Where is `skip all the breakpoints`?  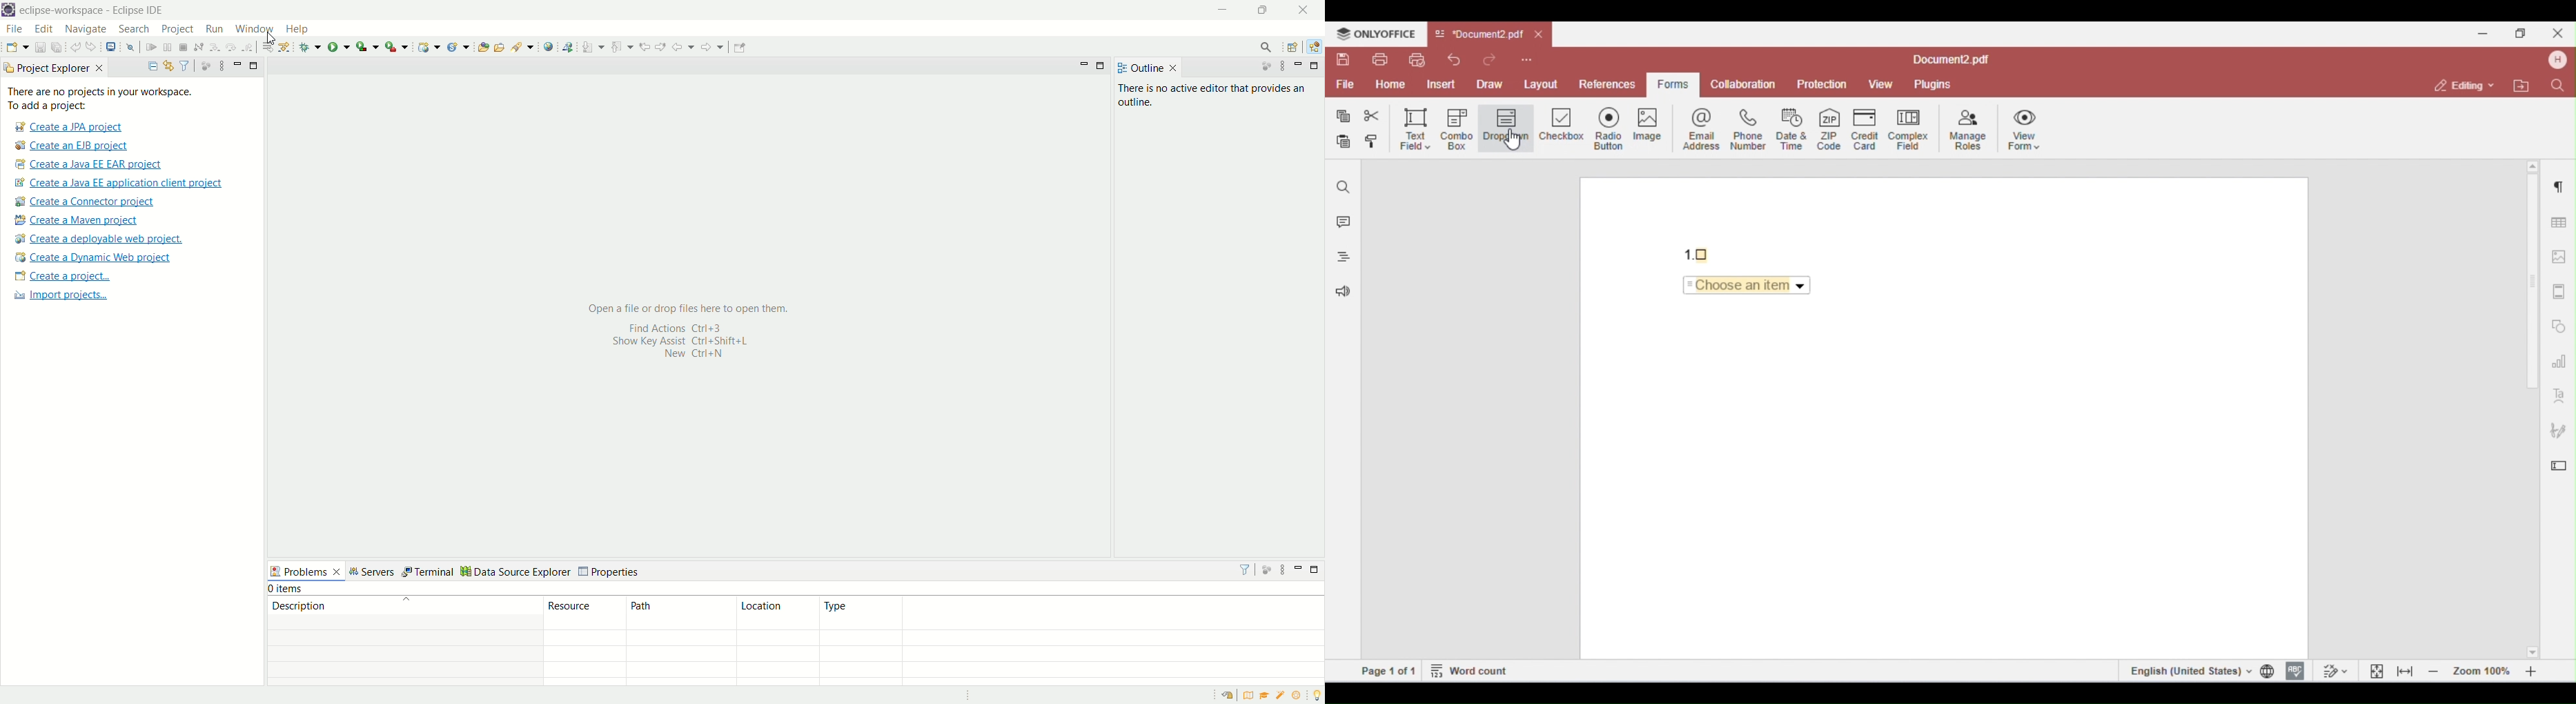
skip all the breakpoints is located at coordinates (130, 48).